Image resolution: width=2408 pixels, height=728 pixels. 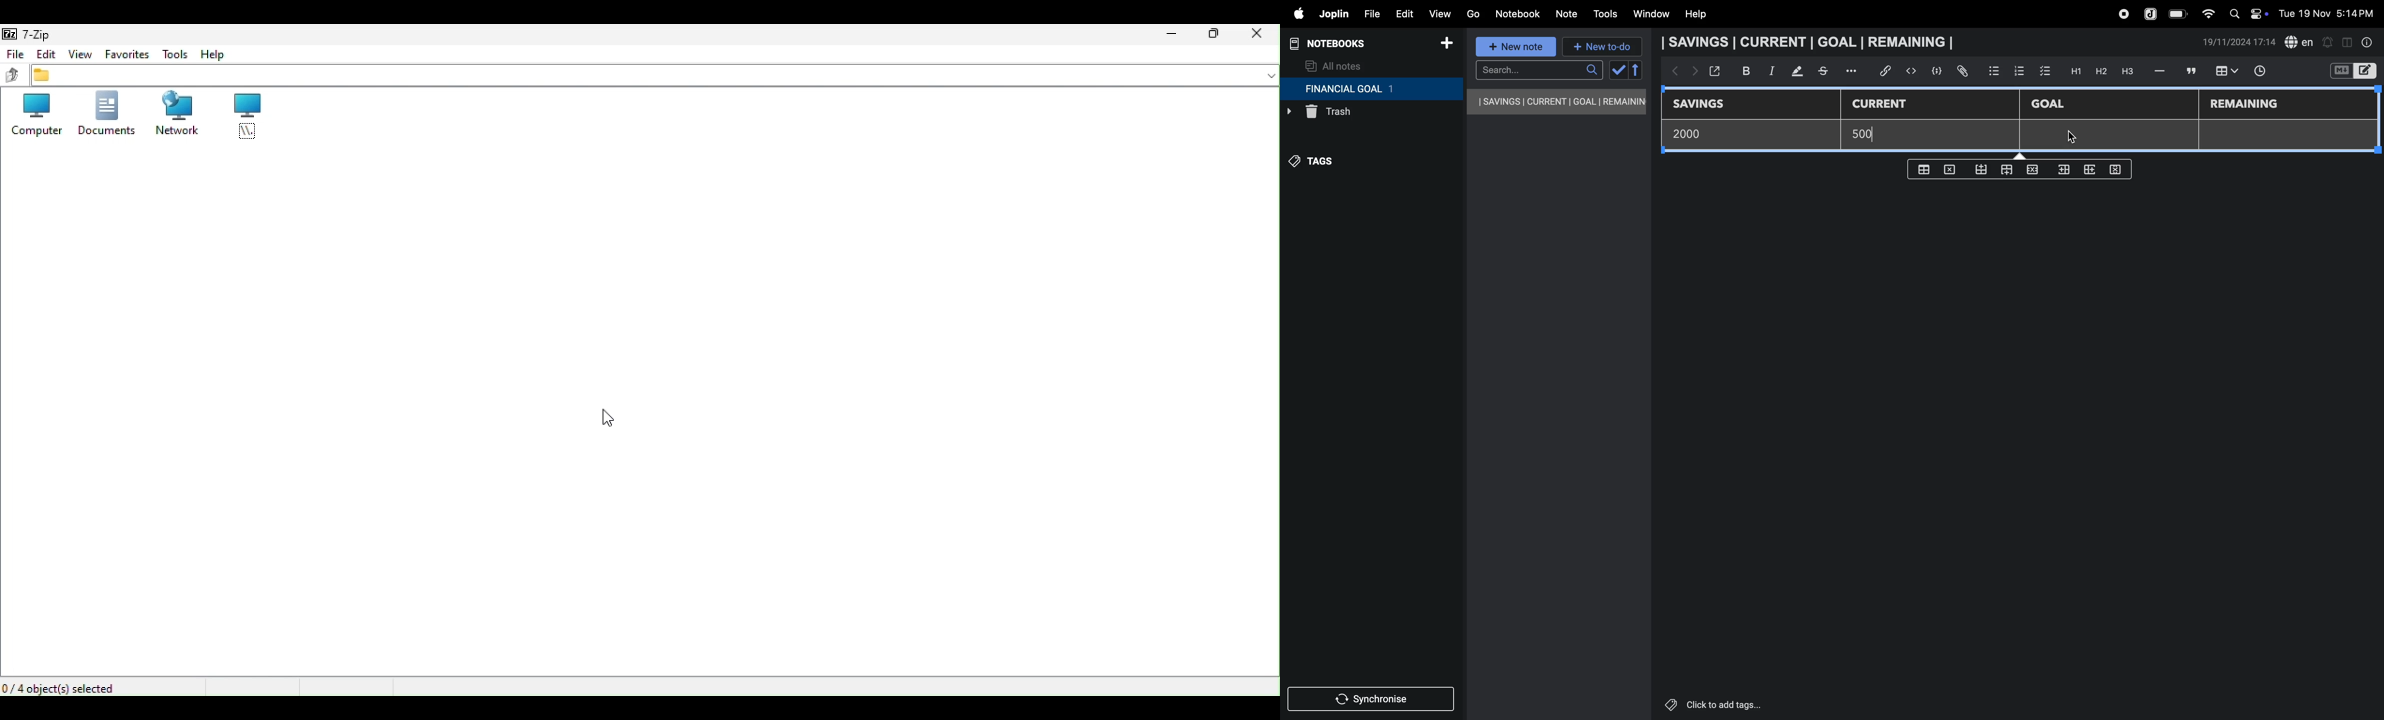 I want to click on stketchbook, so click(x=1824, y=73).